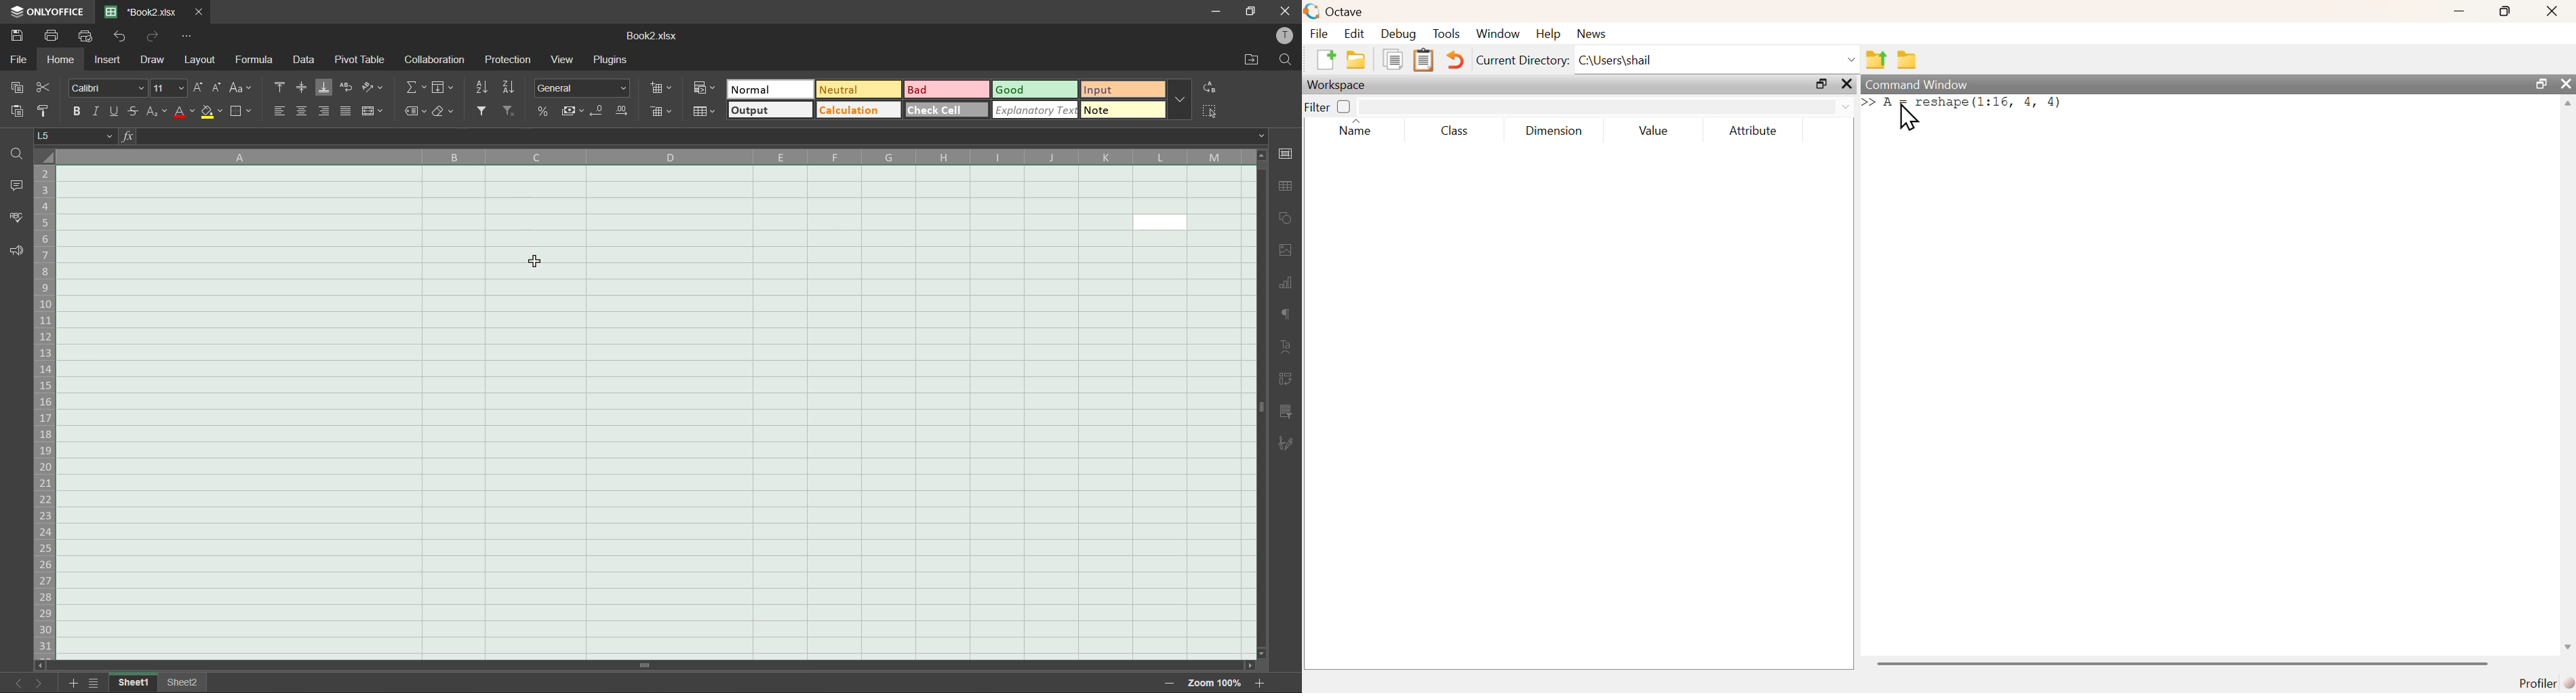 This screenshot has width=2576, height=700. I want to click on align center, so click(302, 113).